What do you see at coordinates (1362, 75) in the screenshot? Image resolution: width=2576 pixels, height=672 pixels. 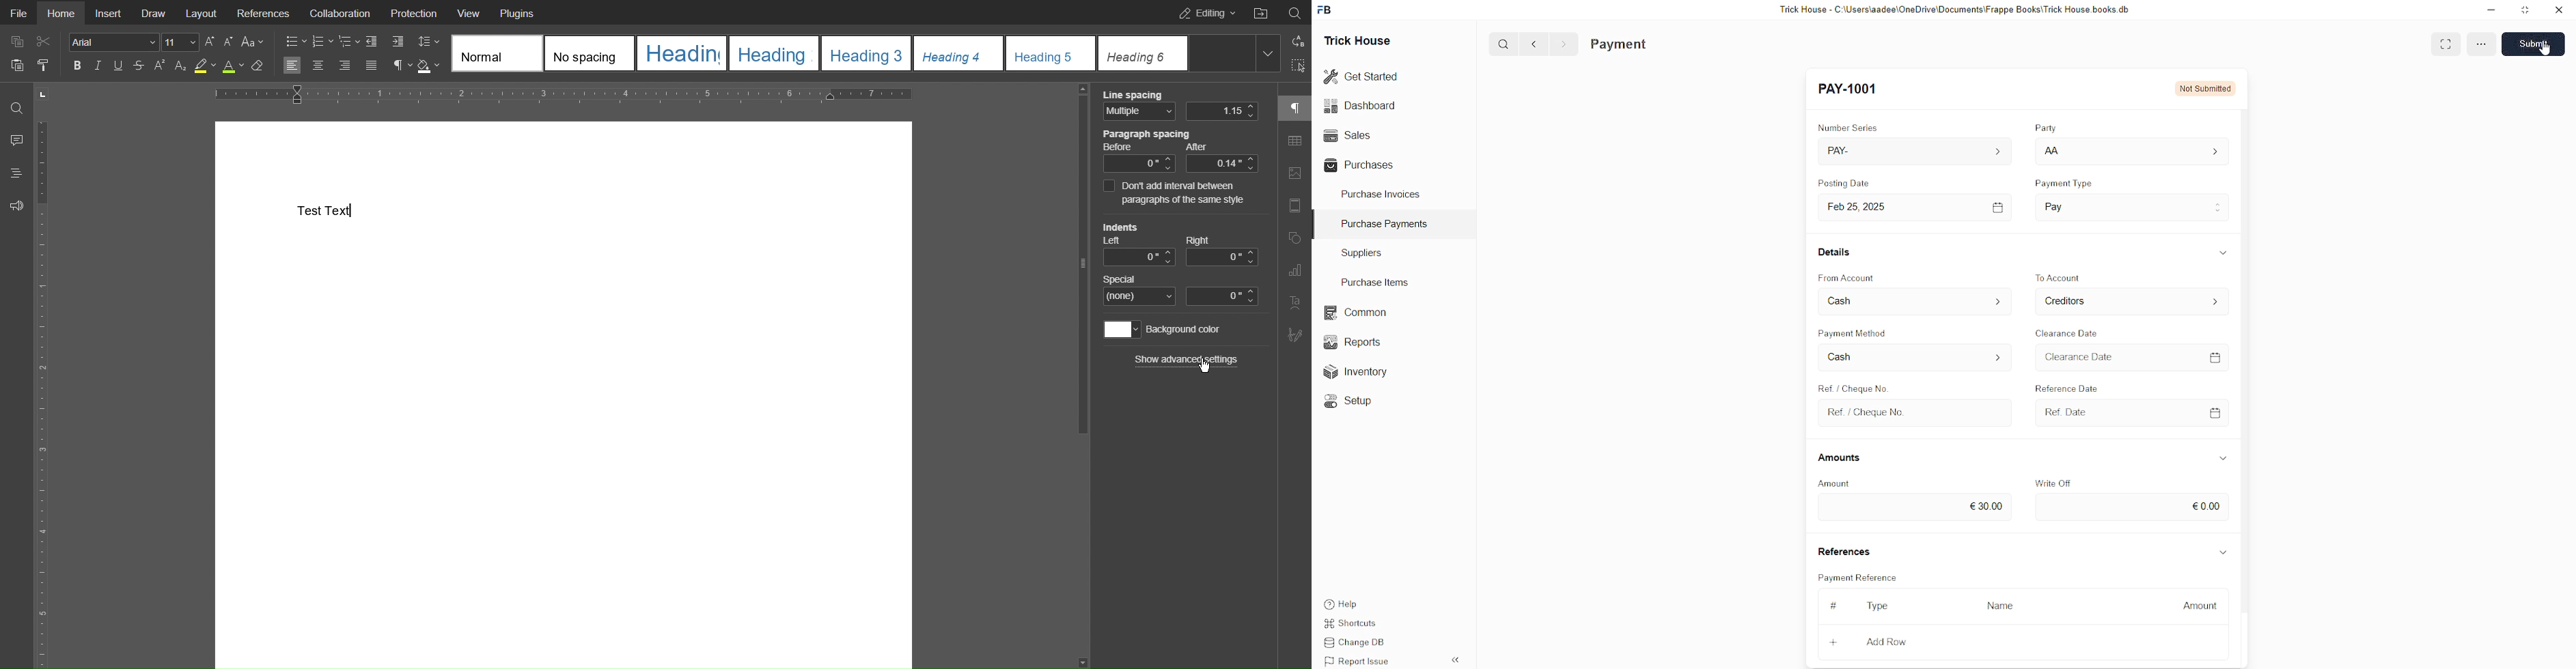 I see ` Get Started` at bounding box center [1362, 75].